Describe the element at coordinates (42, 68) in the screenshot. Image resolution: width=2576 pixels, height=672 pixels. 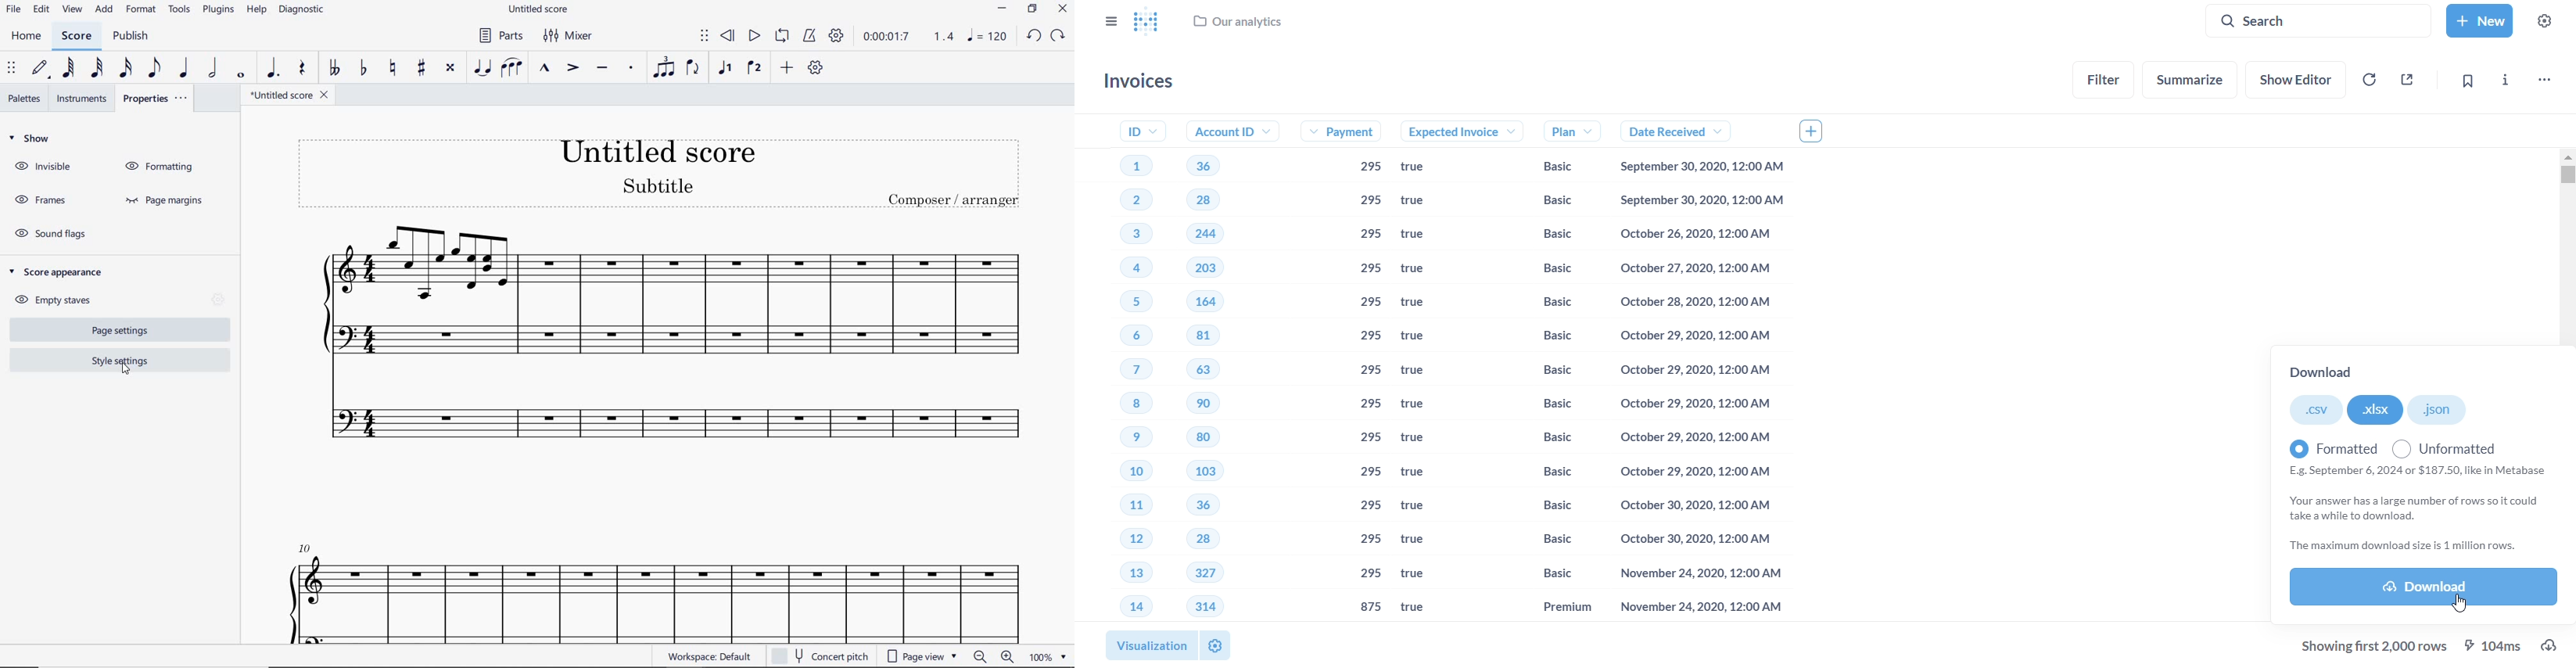
I see `DEFAULT (STEP TIME)` at that location.